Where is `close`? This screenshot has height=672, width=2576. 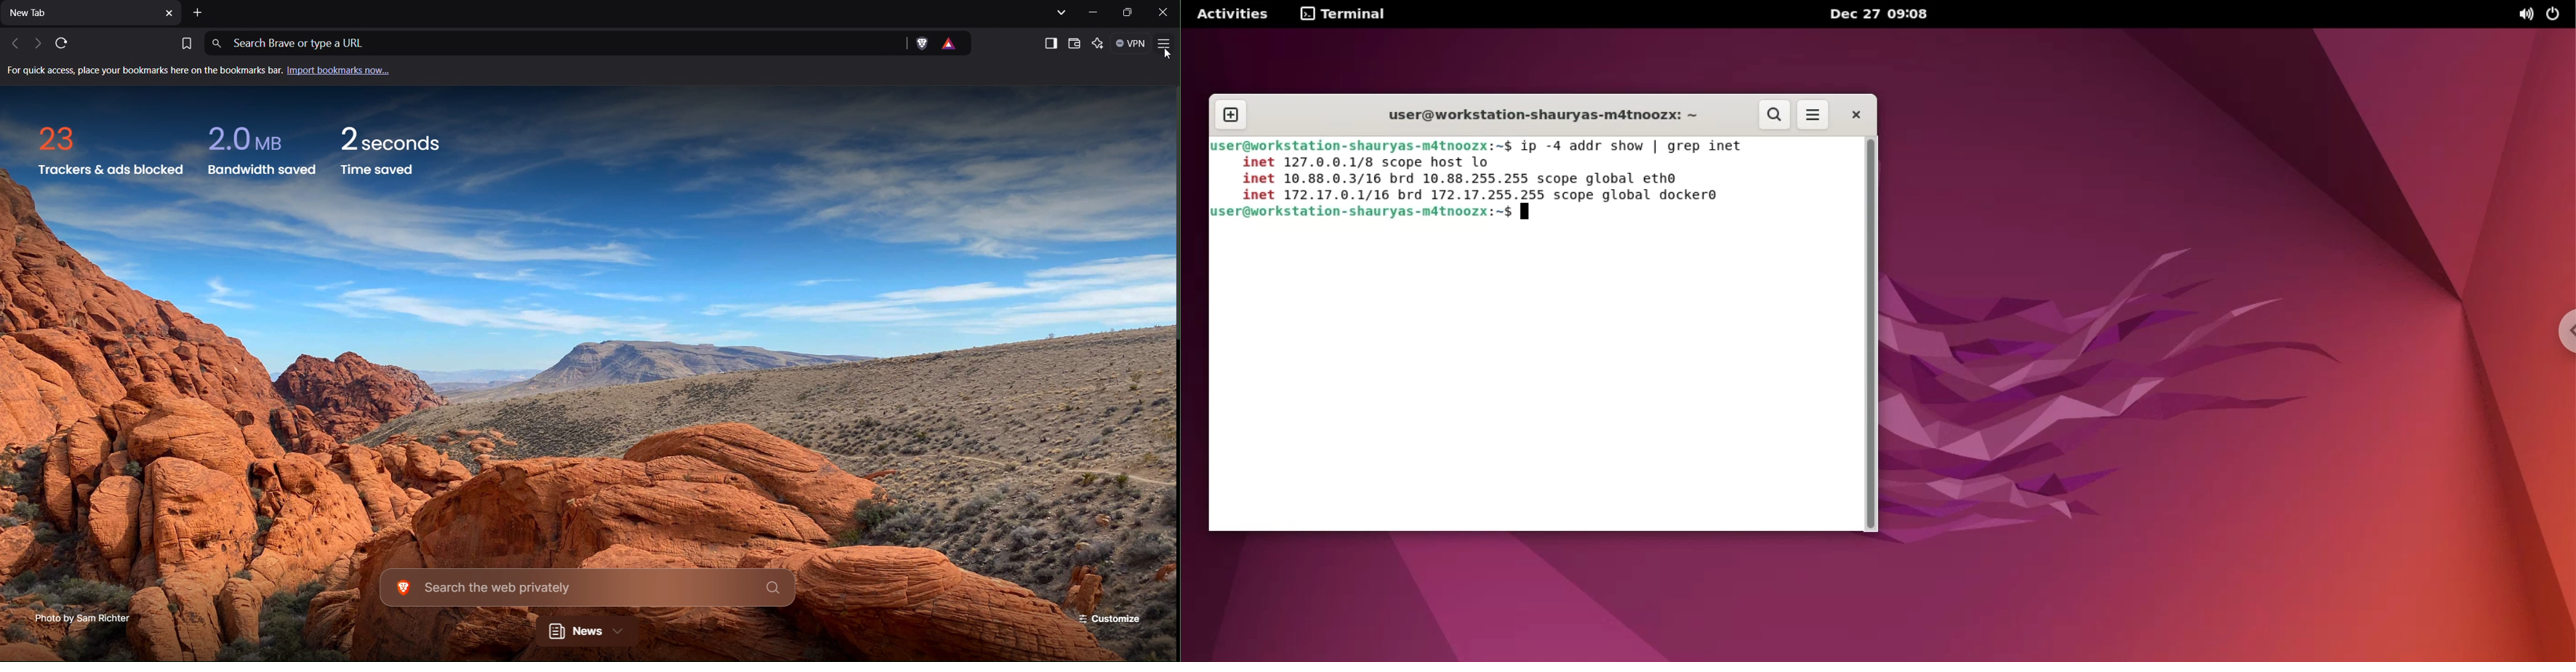 close is located at coordinates (1854, 115).